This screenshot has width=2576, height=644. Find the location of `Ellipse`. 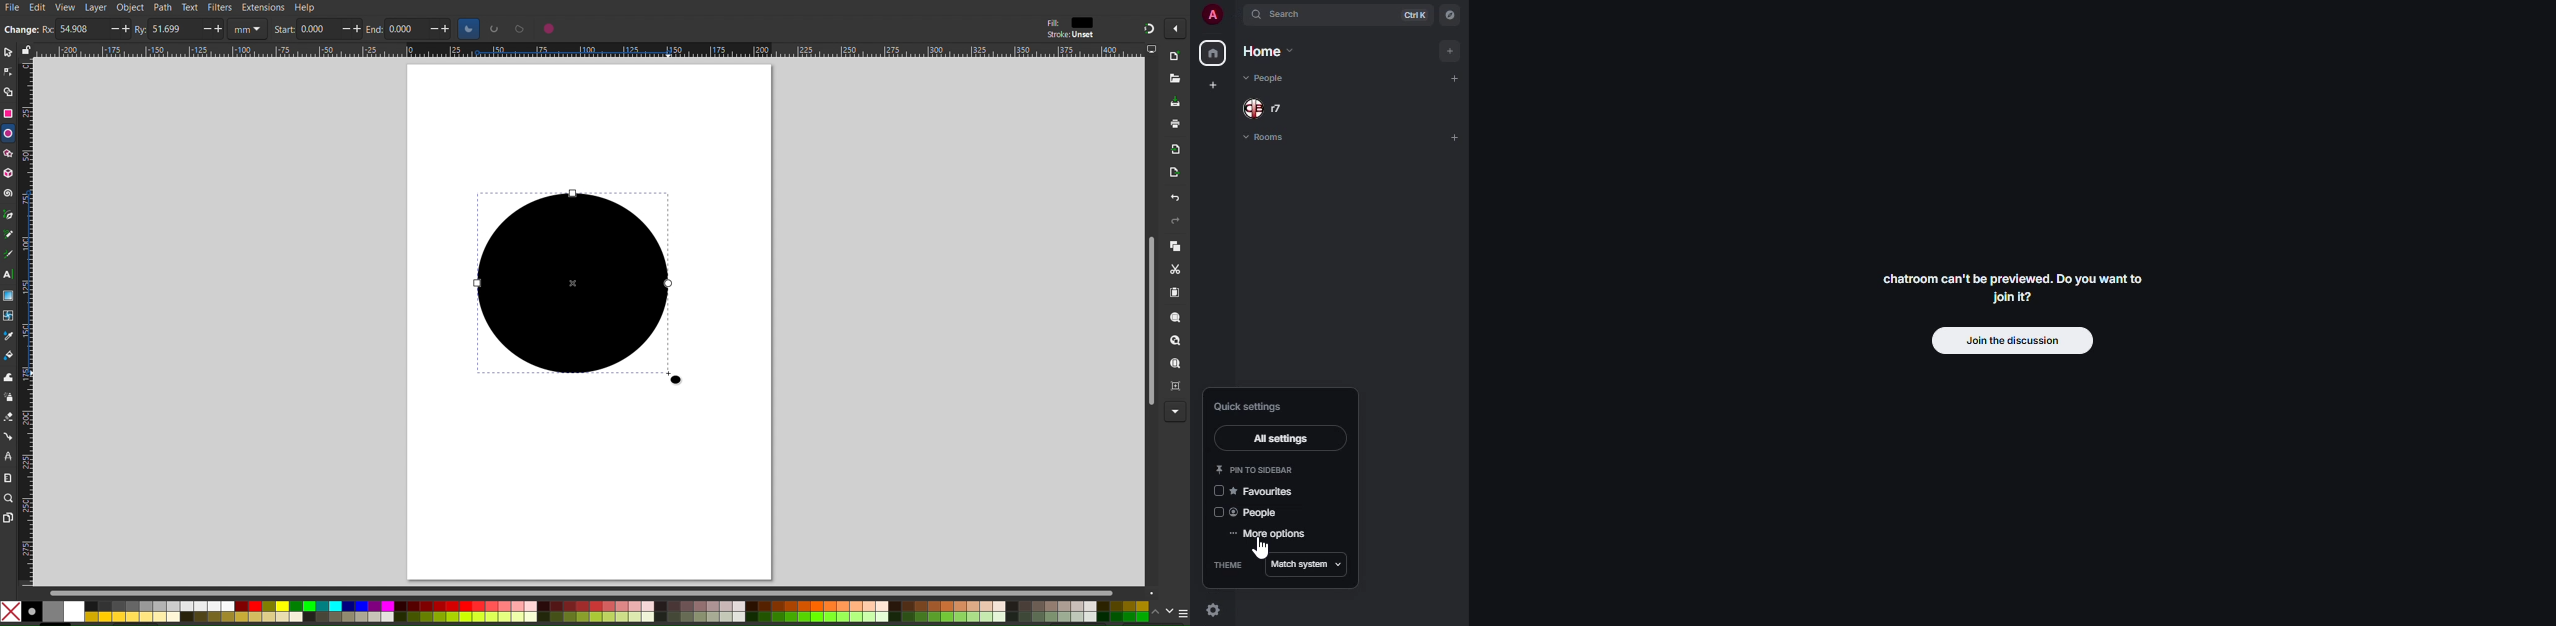

Ellipse is located at coordinates (9, 134).